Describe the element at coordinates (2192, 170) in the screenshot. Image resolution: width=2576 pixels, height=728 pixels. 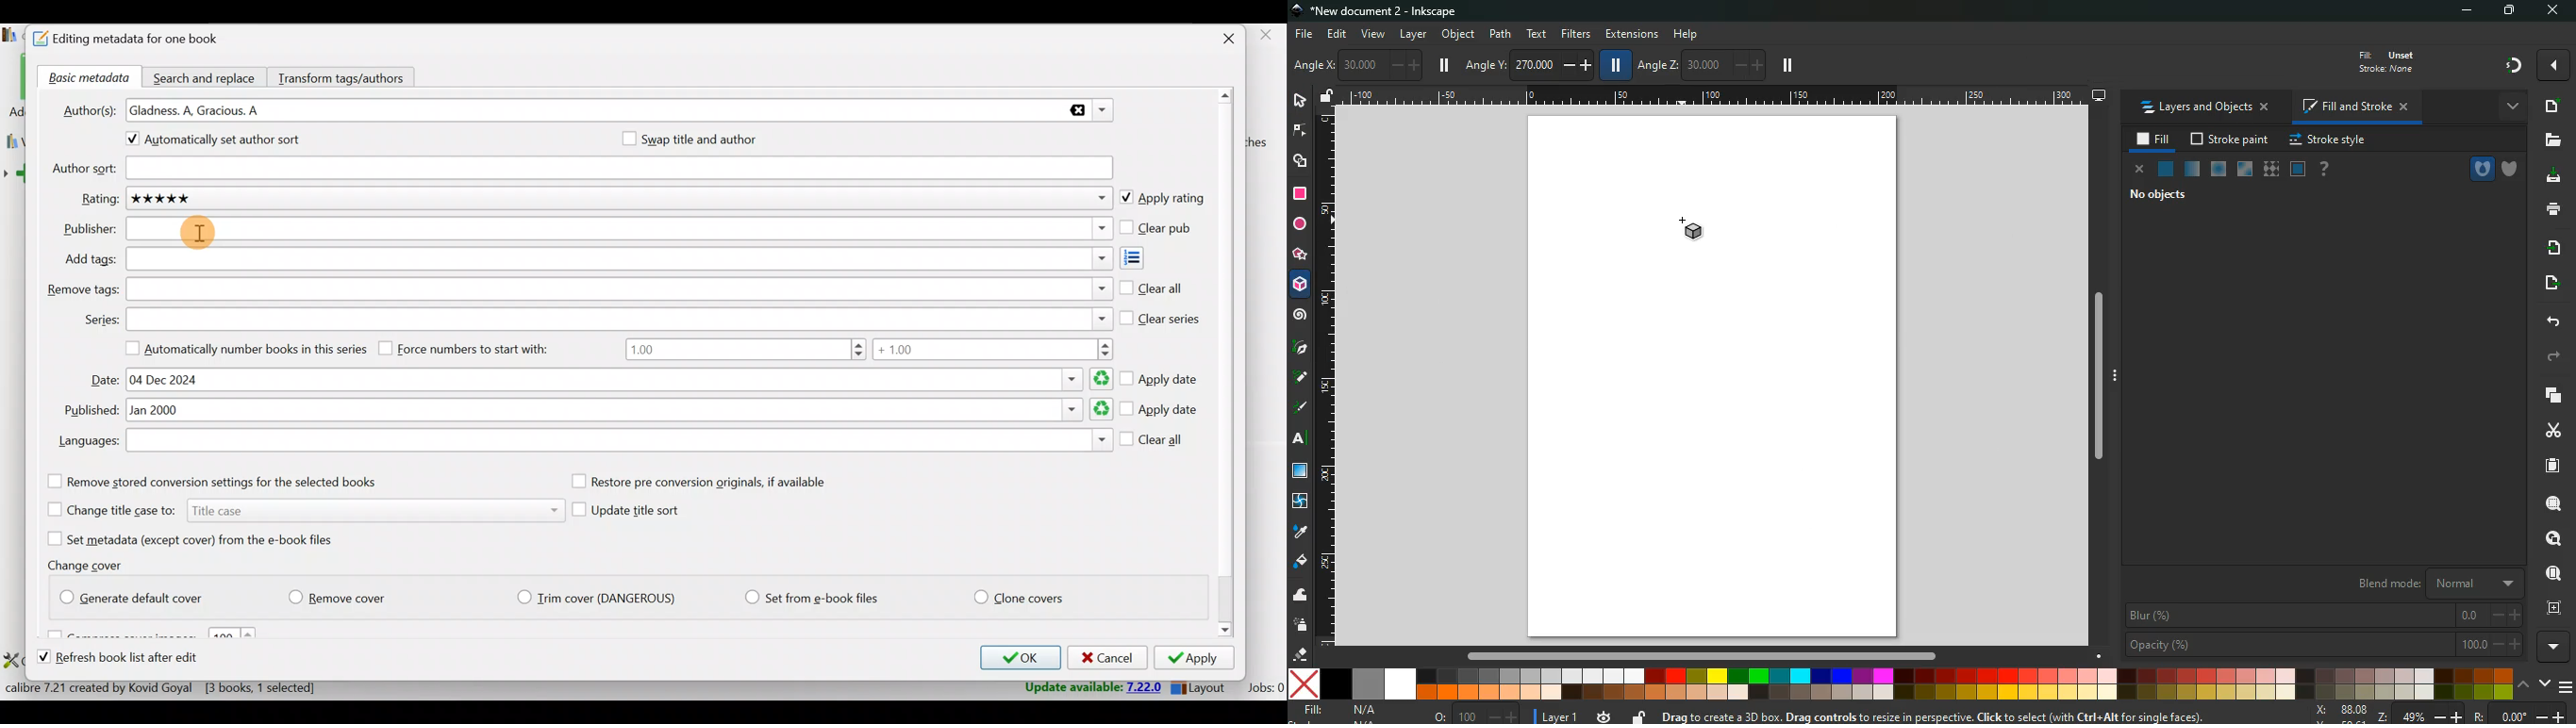
I see `opacity` at that location.